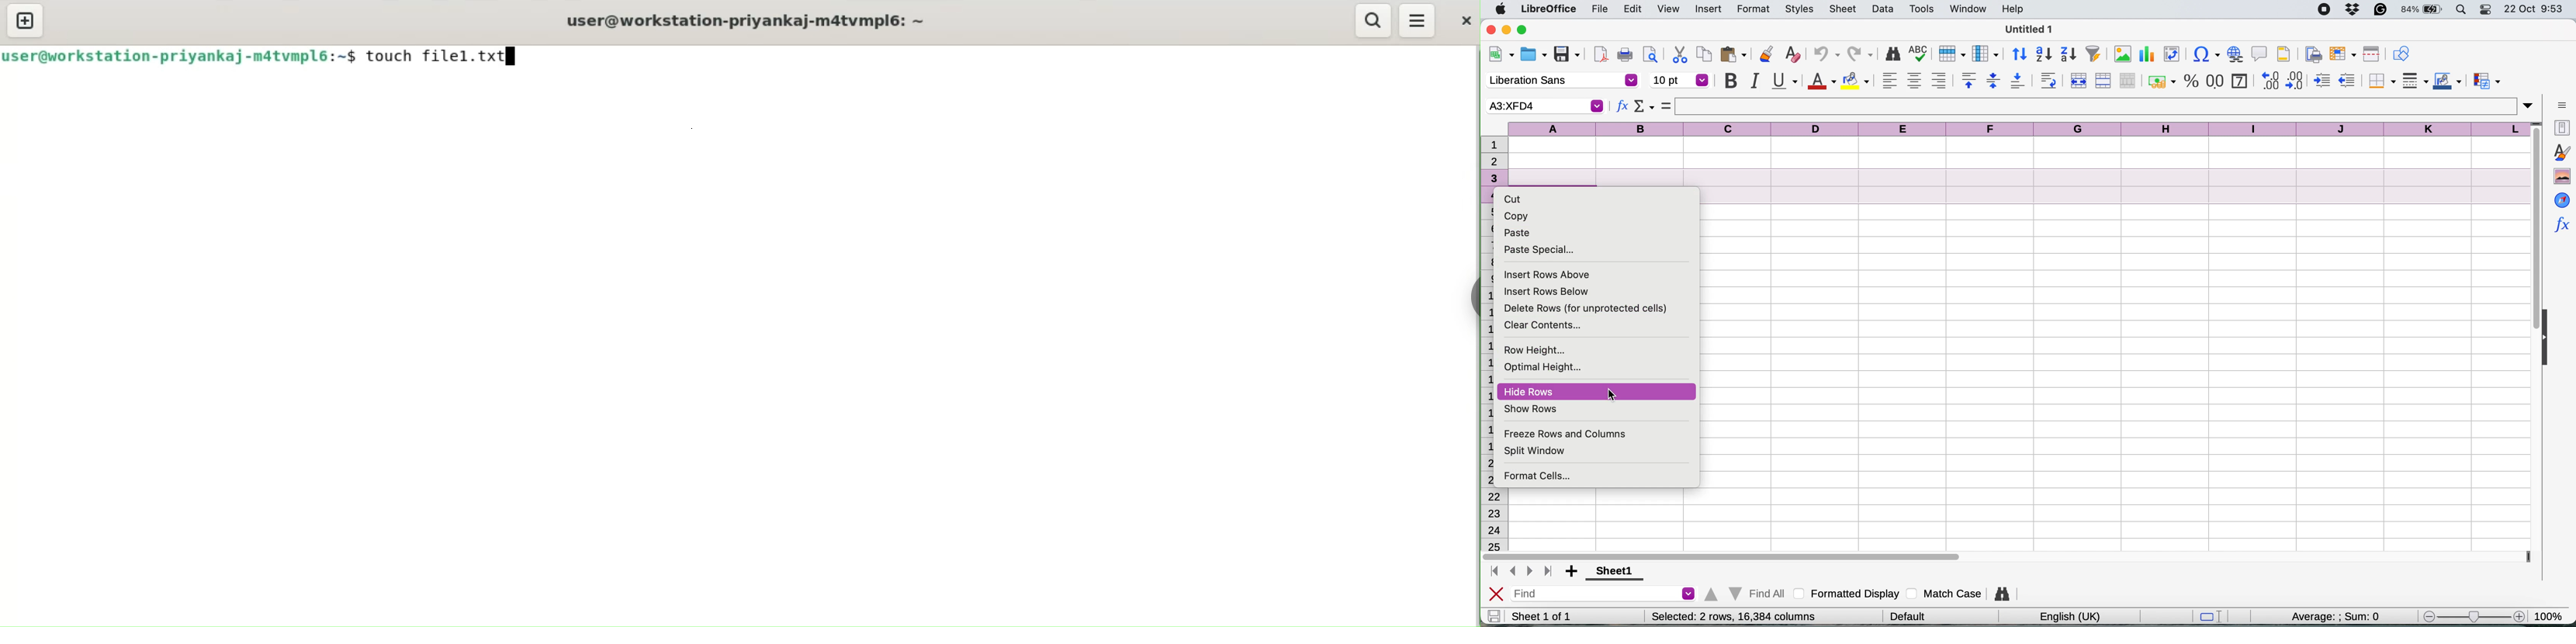 The image size is (2576, 644). I want to click on border styles, so click(2415, 81).